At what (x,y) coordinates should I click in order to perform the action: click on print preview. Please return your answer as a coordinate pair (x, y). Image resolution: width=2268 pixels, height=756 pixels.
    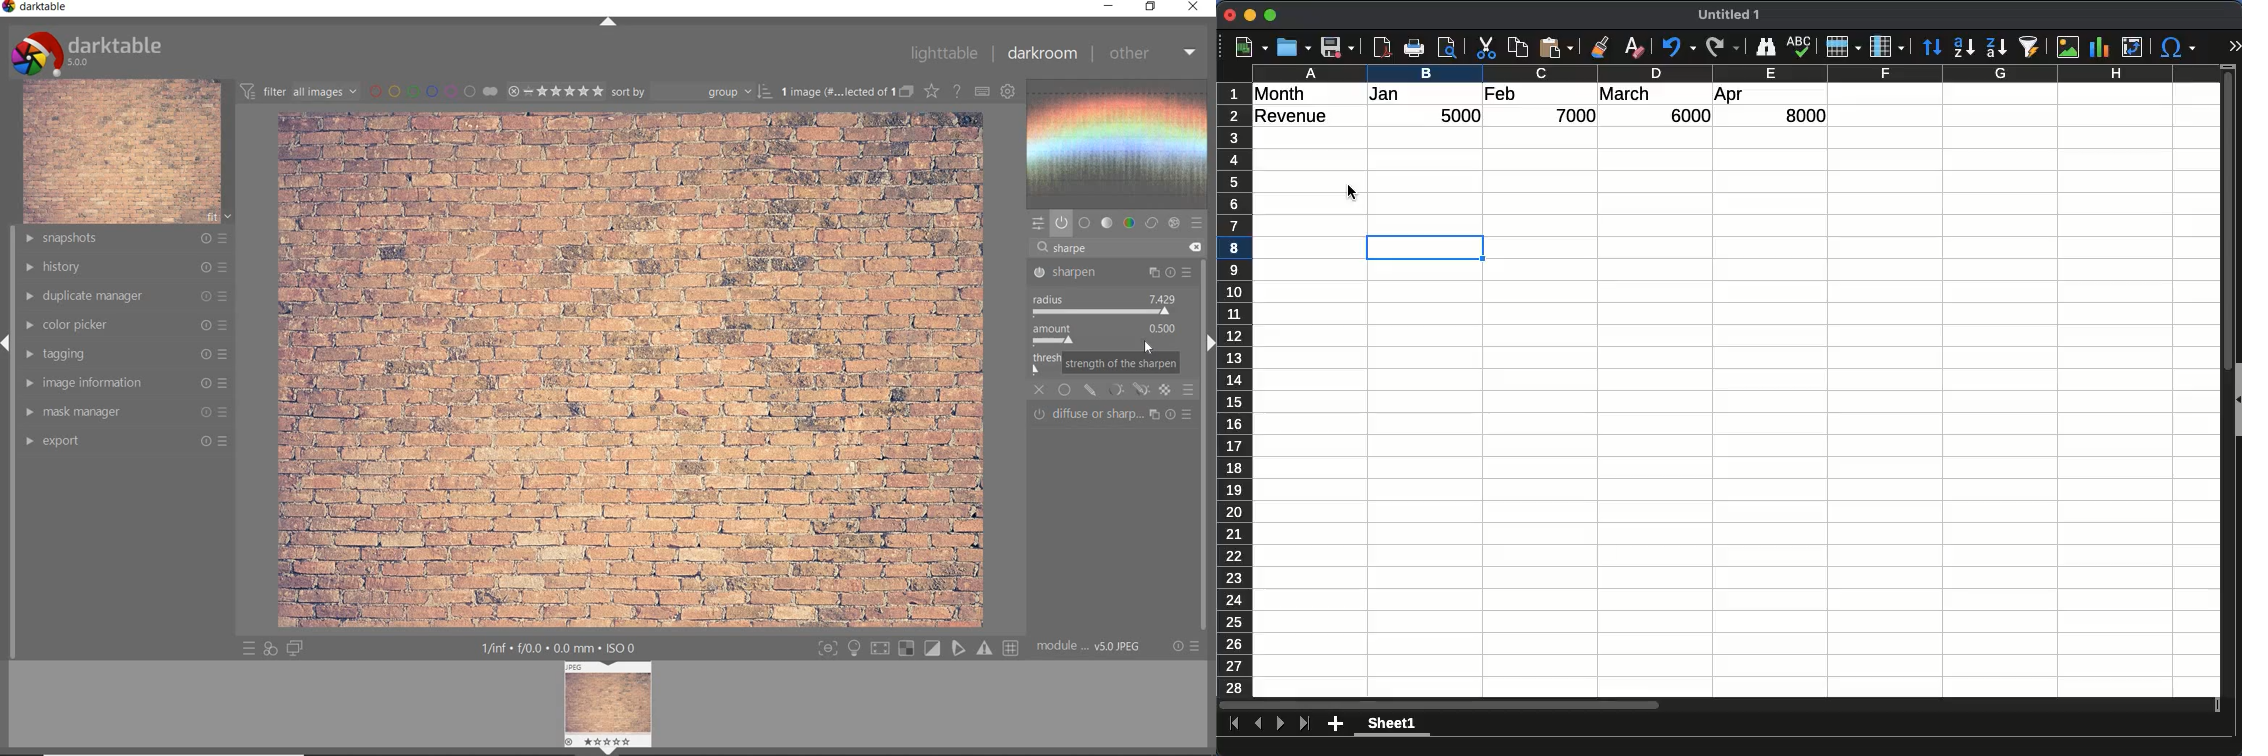
    Looking at the image, I should click on (1447, 47).